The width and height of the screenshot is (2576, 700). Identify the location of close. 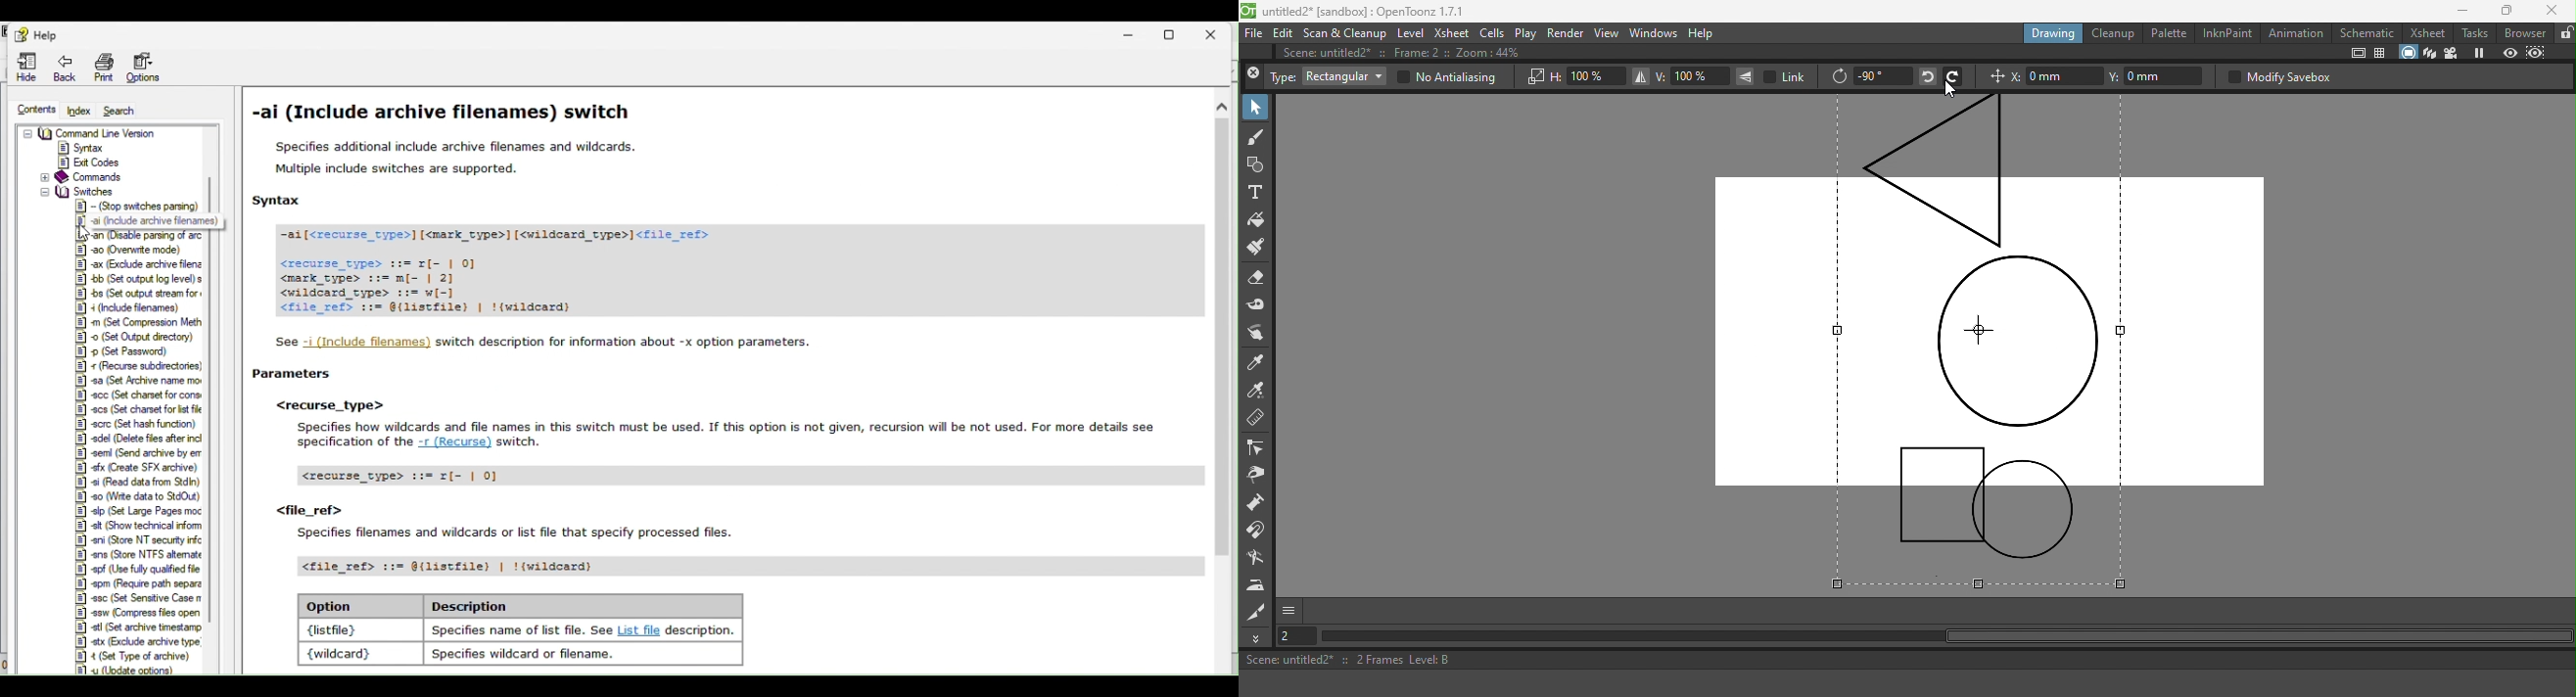
(2555, 9).